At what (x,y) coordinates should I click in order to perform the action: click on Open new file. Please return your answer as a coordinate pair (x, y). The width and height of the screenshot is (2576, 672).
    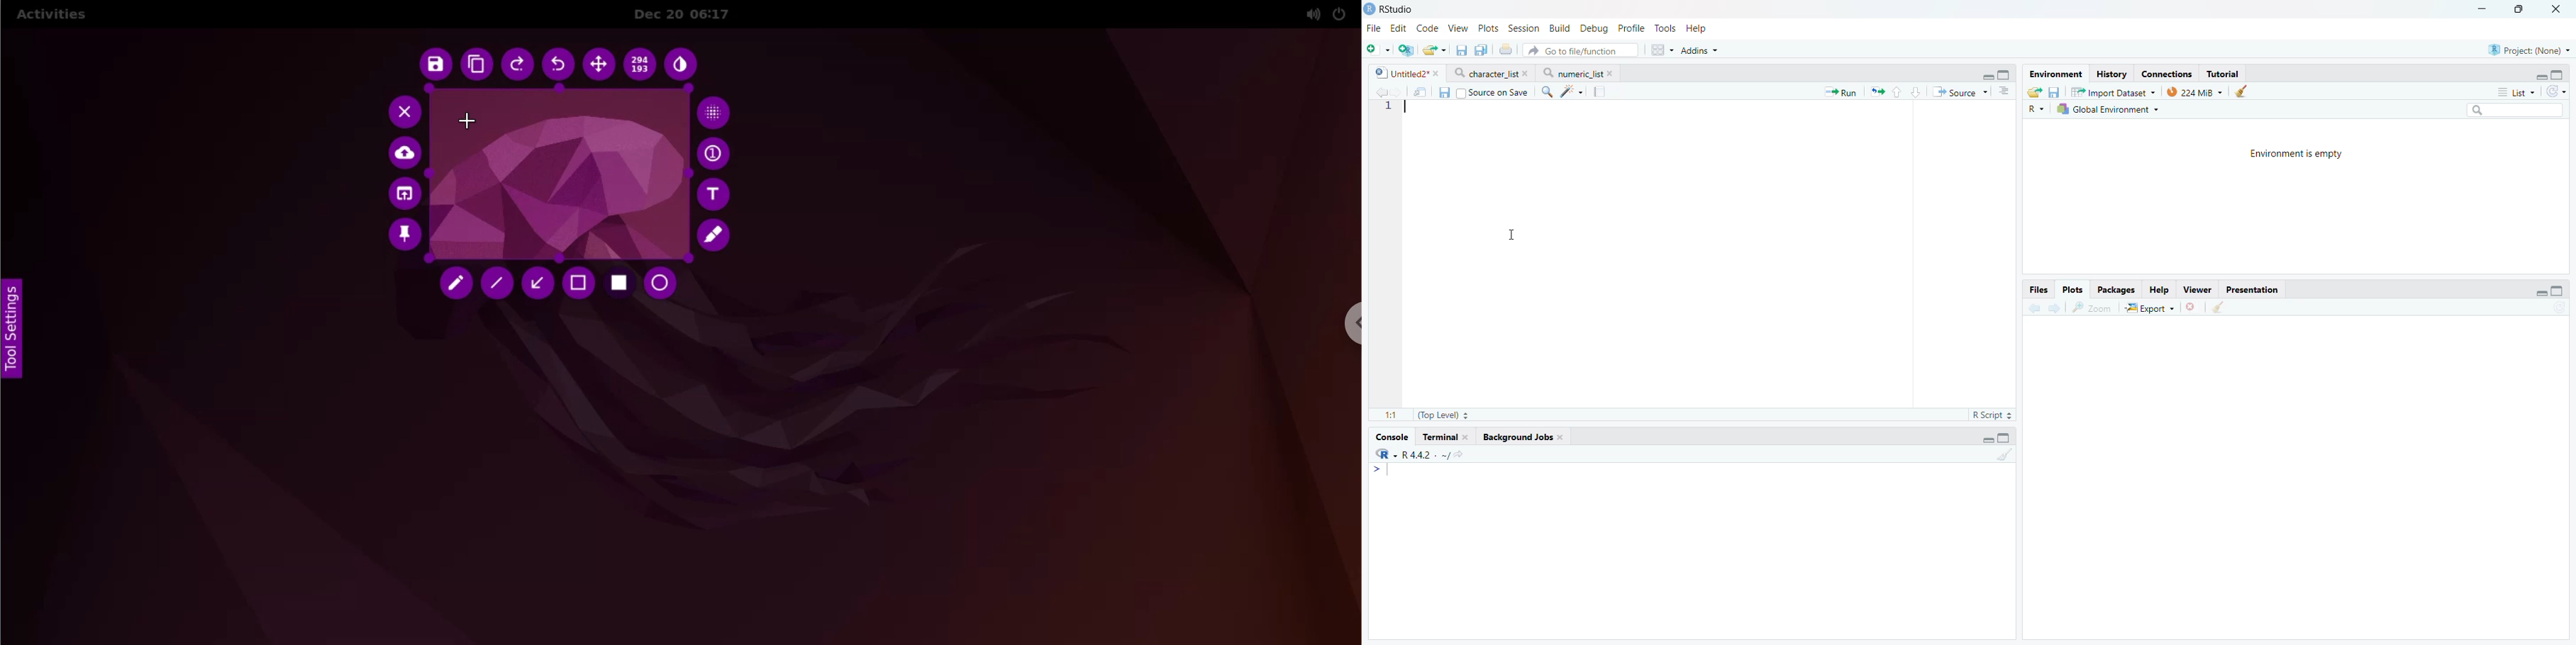
    Looking at the image, I should click on (1378, 50).